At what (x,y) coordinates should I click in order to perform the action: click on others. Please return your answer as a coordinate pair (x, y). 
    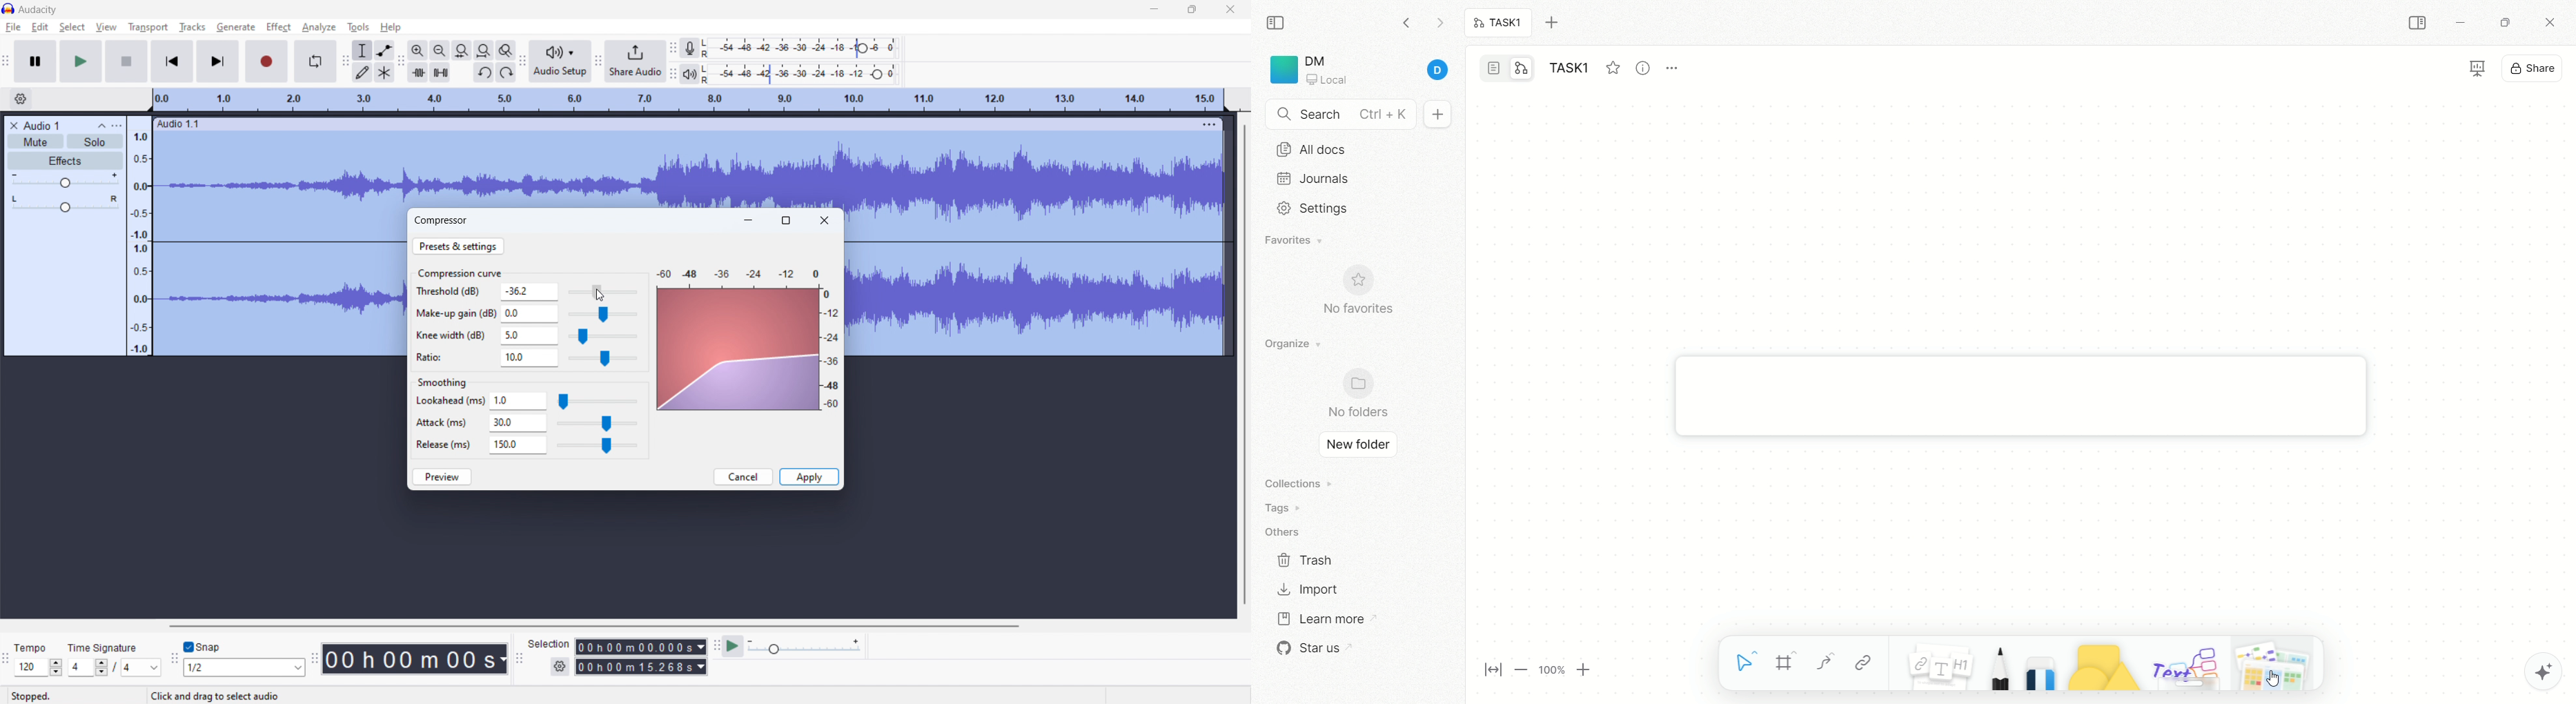
    Looking at the image, I should click on (1286, 533).